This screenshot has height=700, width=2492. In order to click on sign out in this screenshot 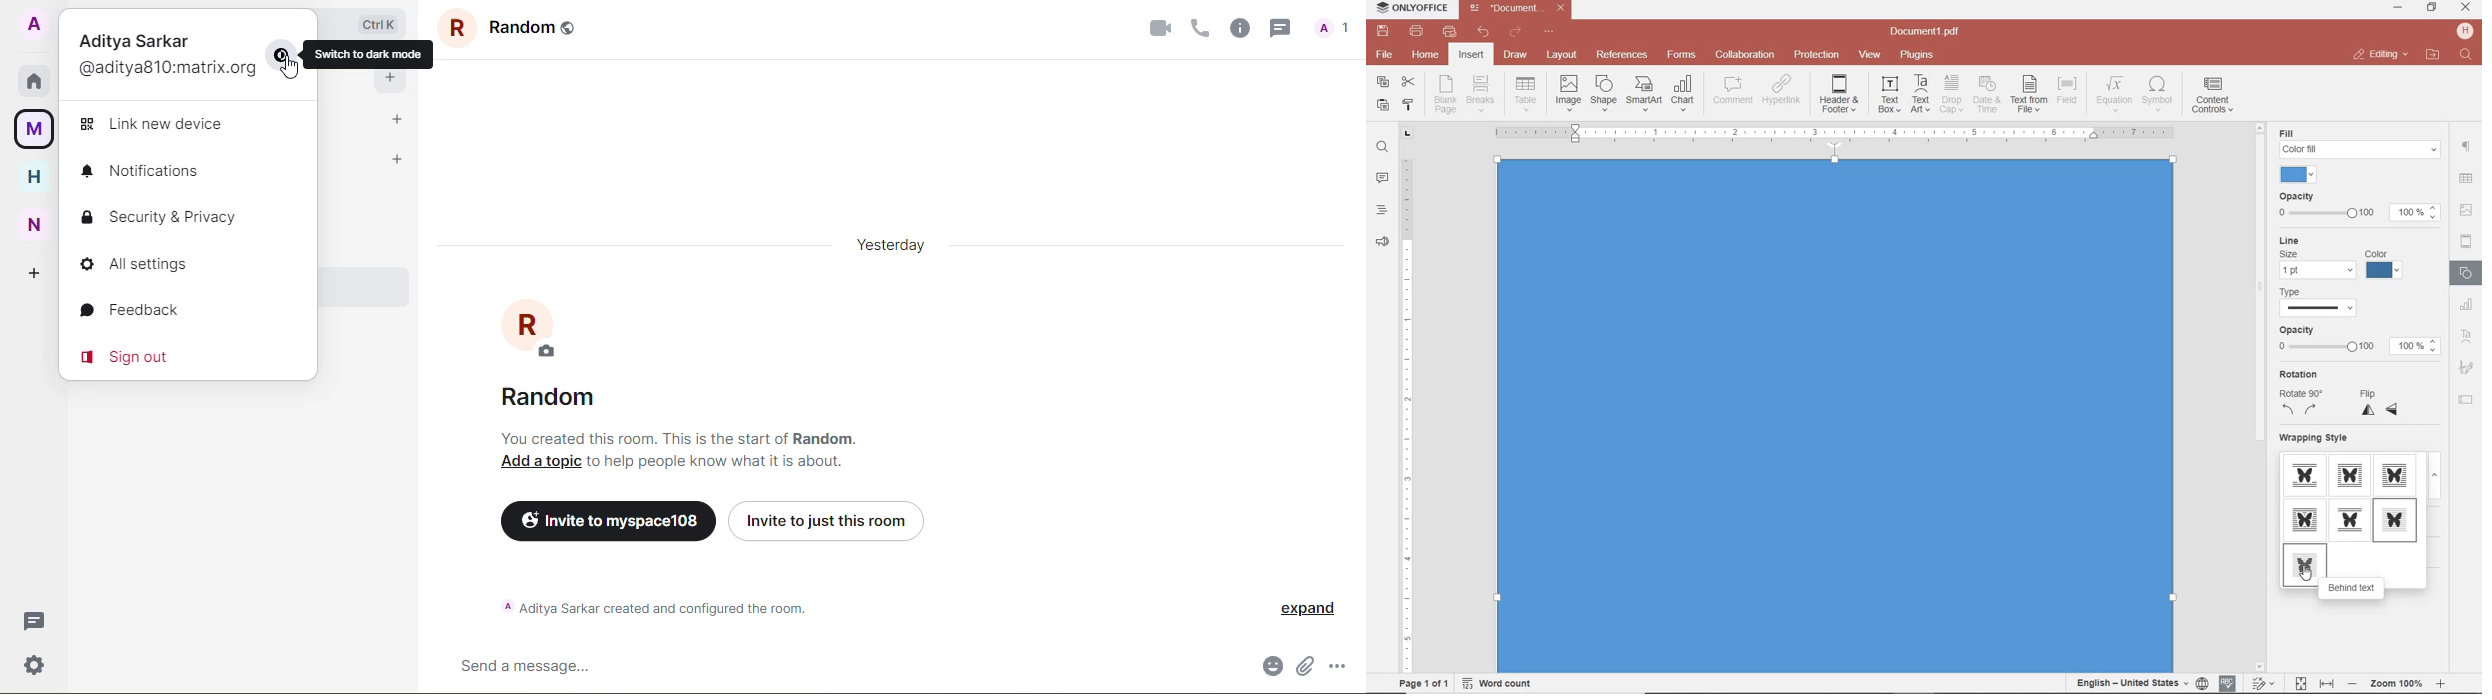, I will do `click(127, 353)`.